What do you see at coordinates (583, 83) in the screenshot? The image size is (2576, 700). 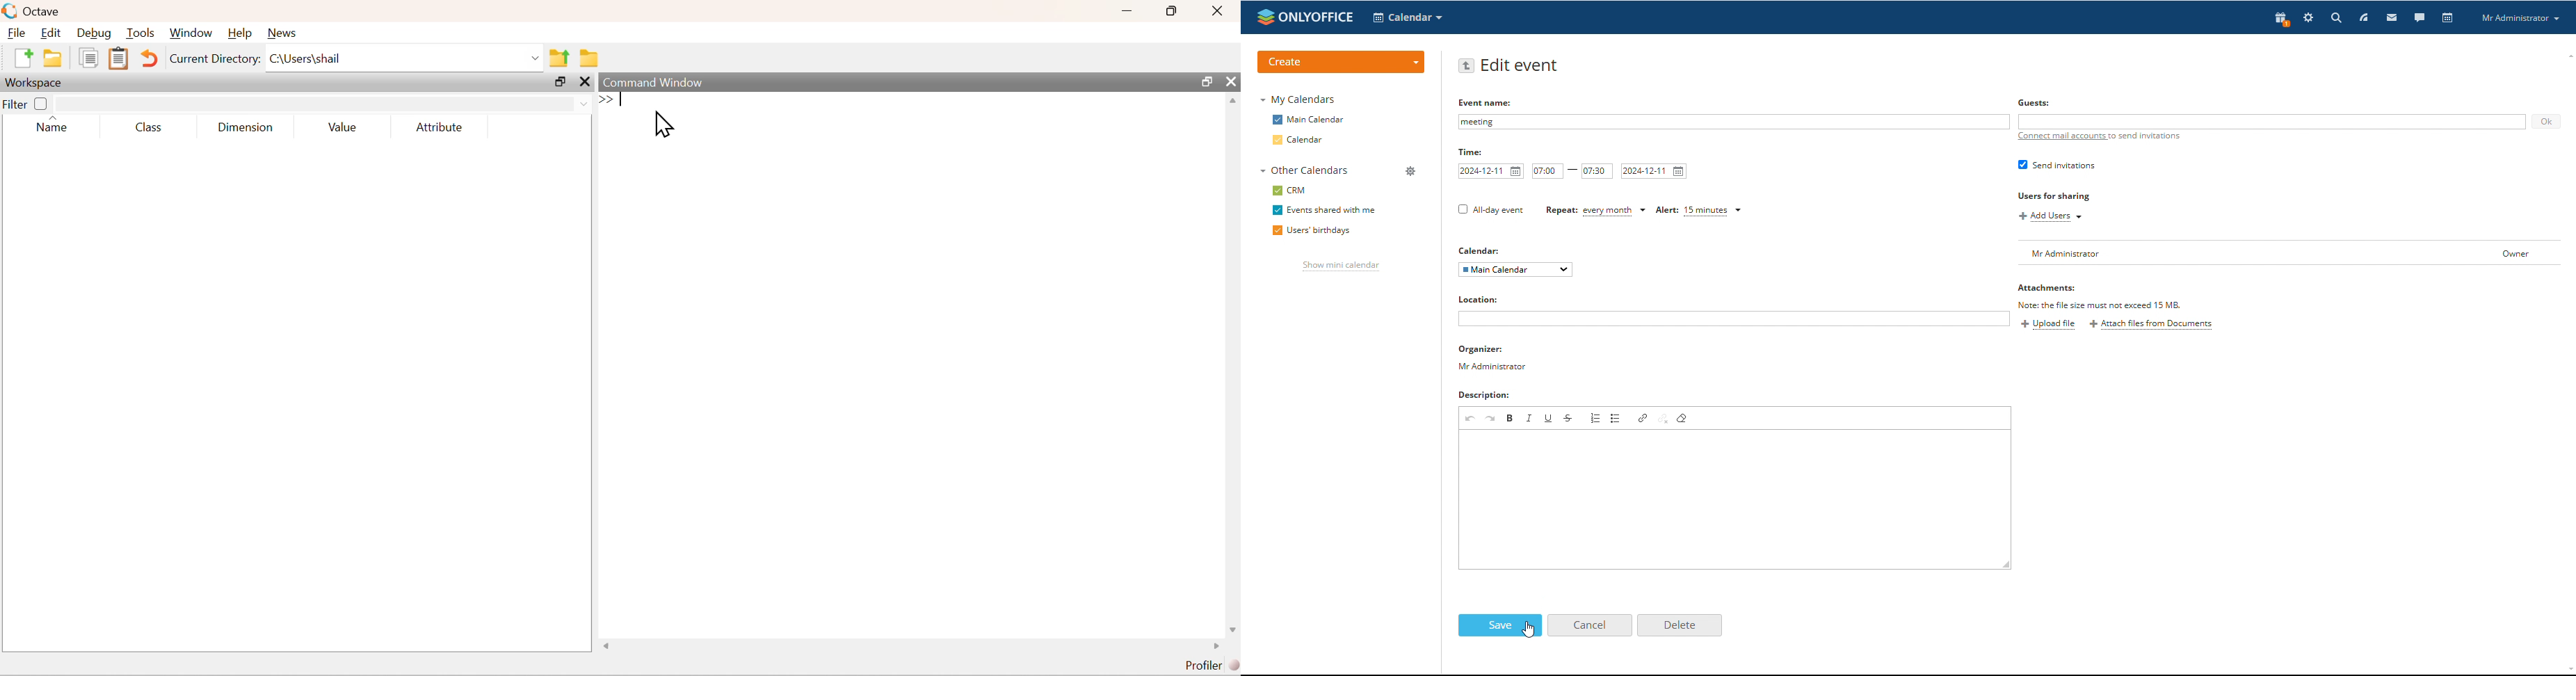 I see `Close` at bounding box center [583, 83].